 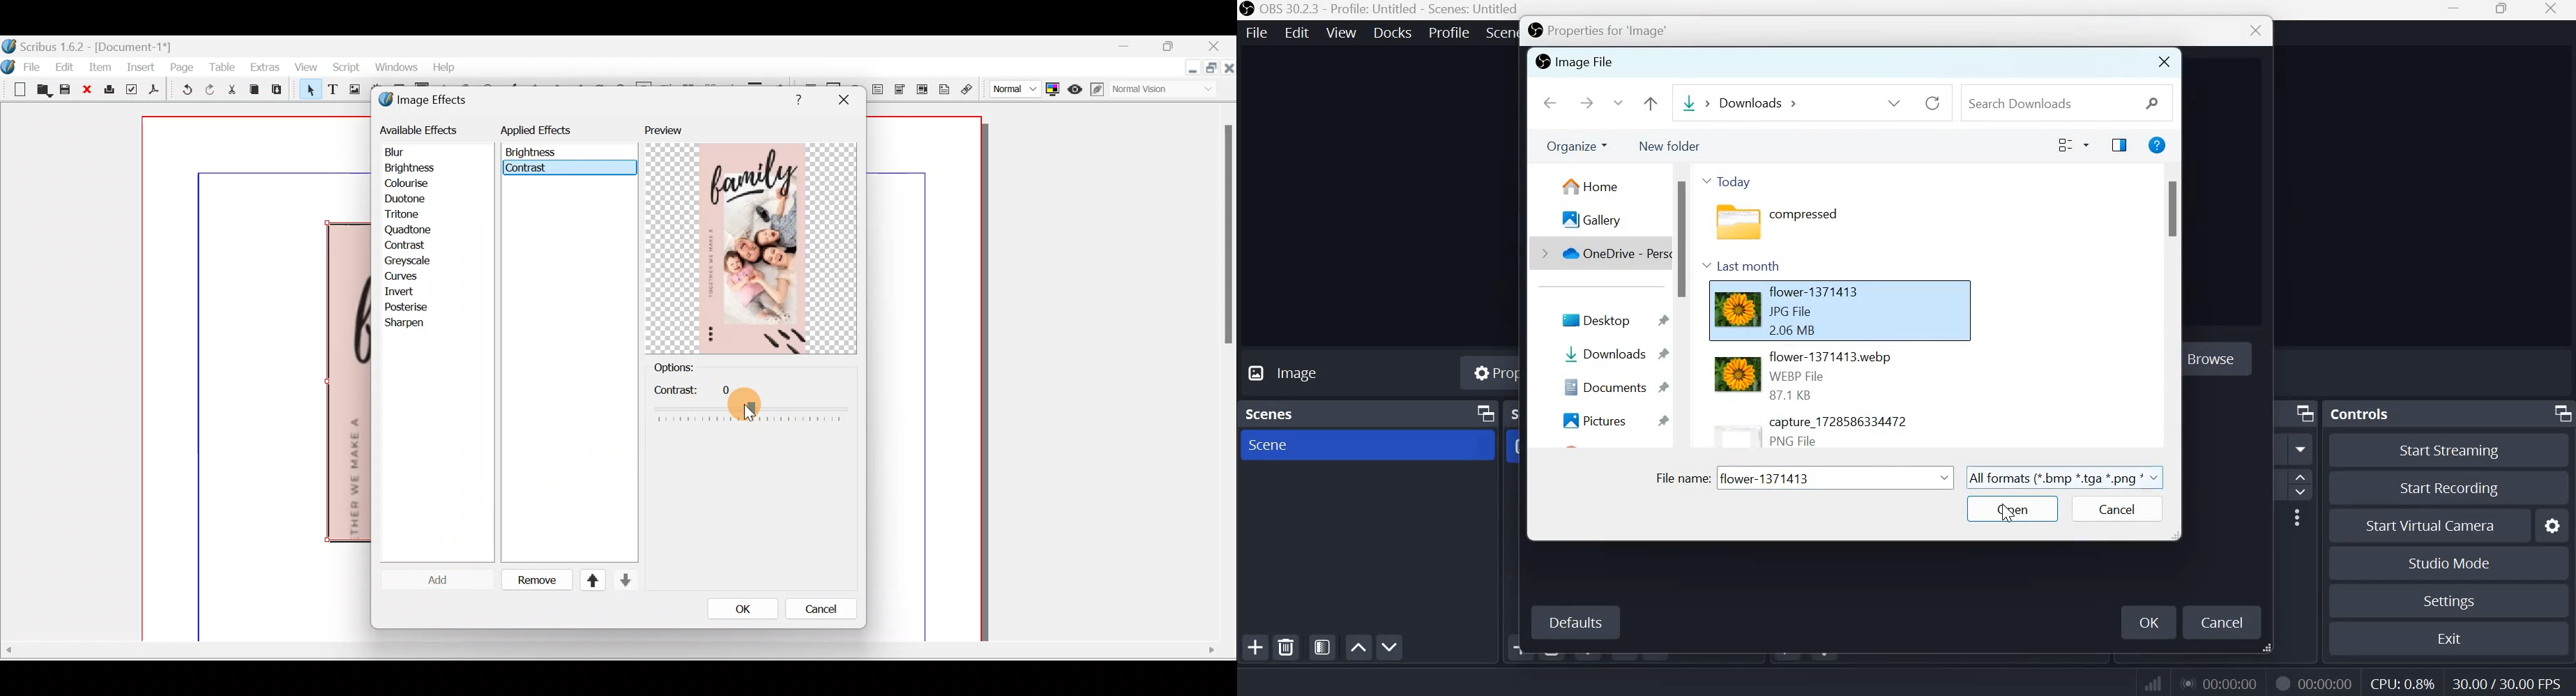 I want to click on capture_1728586334472 PNG file, so click(x=1808, y=431).